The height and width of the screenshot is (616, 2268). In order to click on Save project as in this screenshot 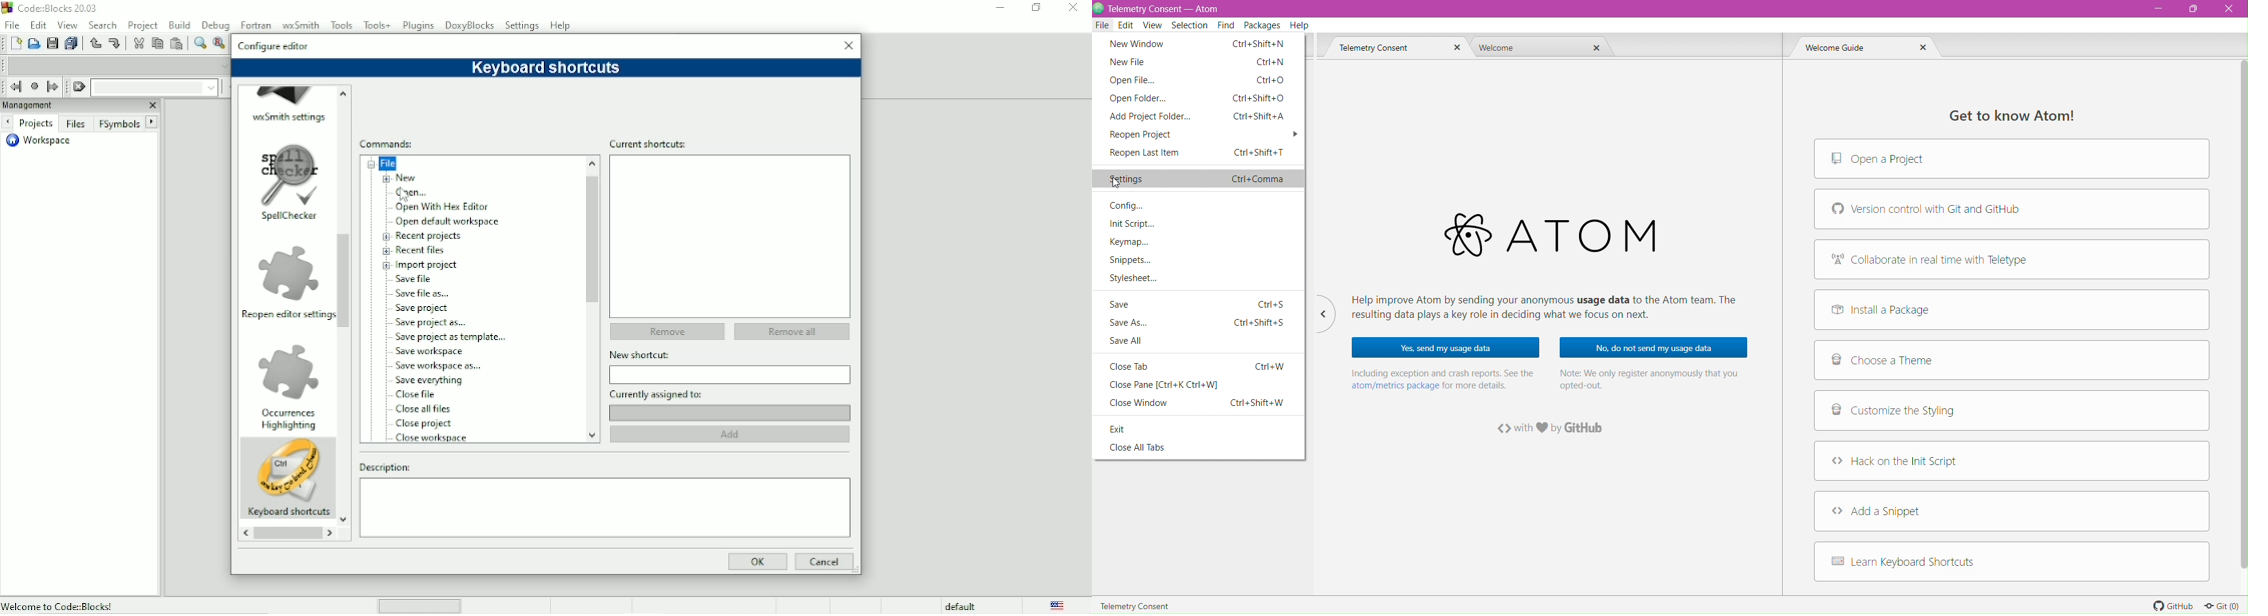, I will do `click(434, 323)`.